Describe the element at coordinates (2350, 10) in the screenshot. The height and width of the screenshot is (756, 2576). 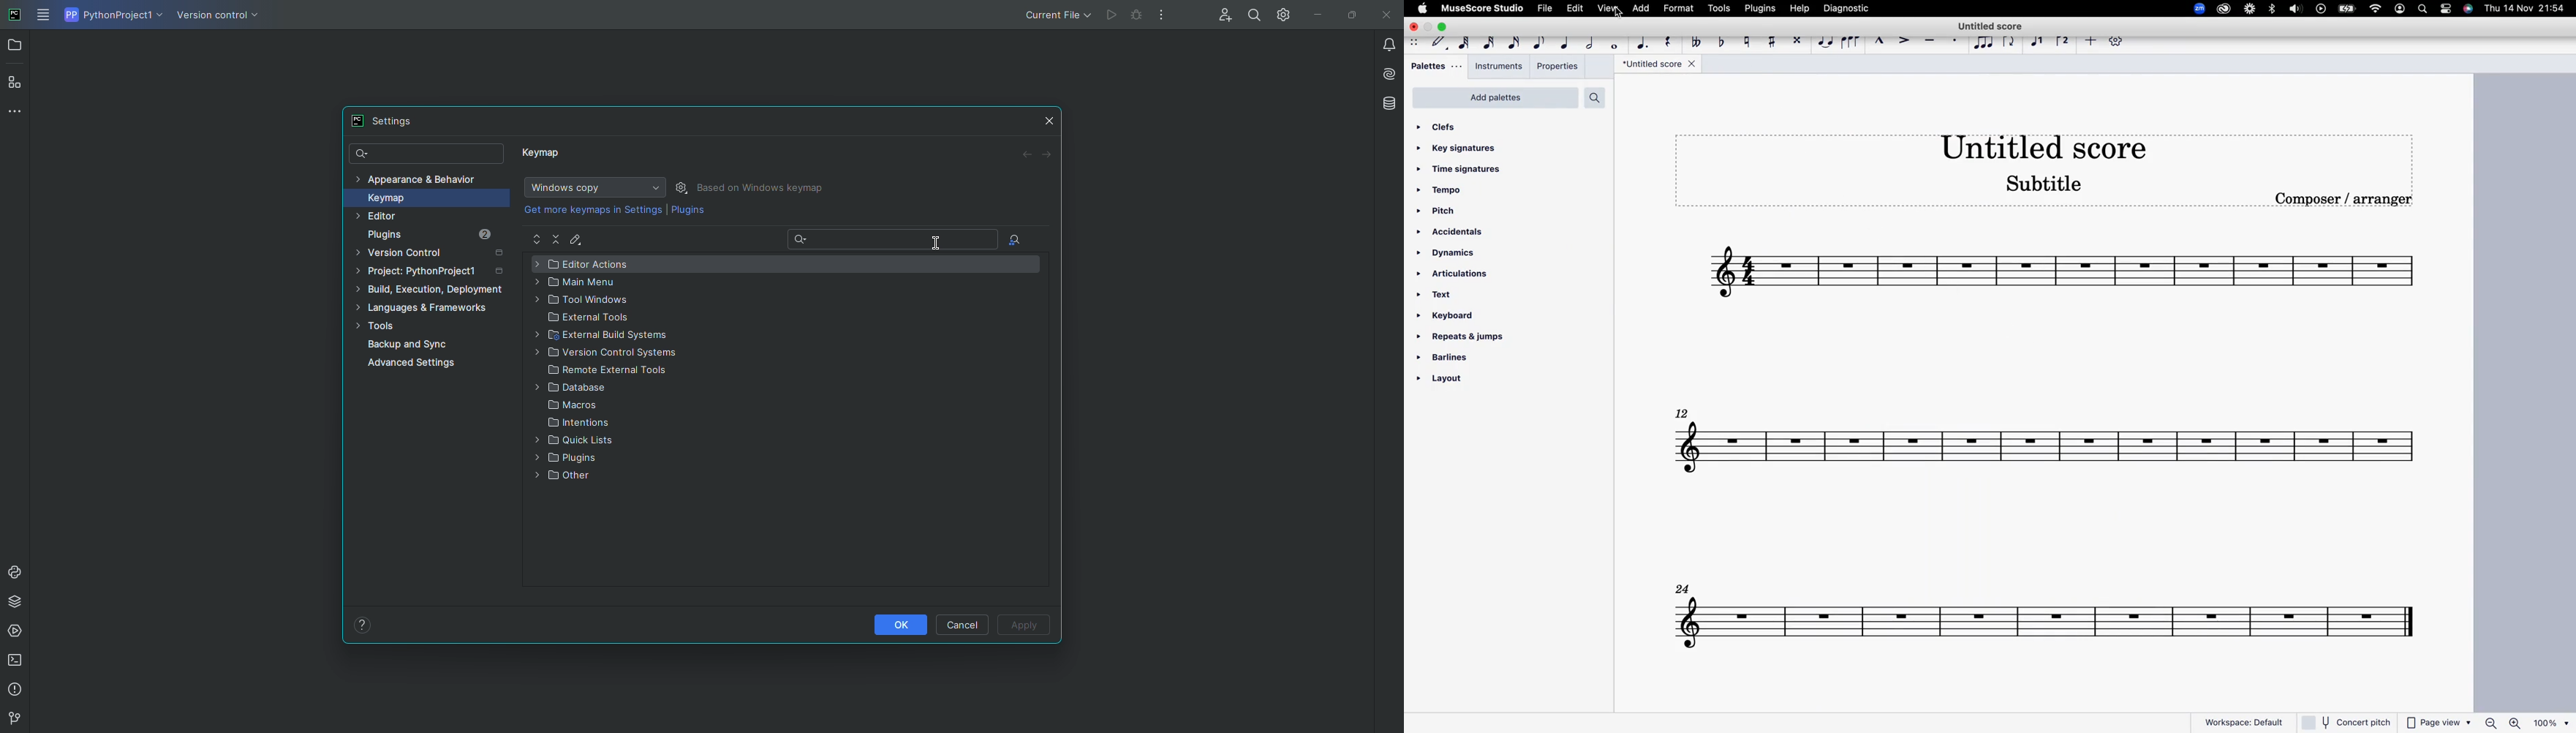
I see `battery` at that location.